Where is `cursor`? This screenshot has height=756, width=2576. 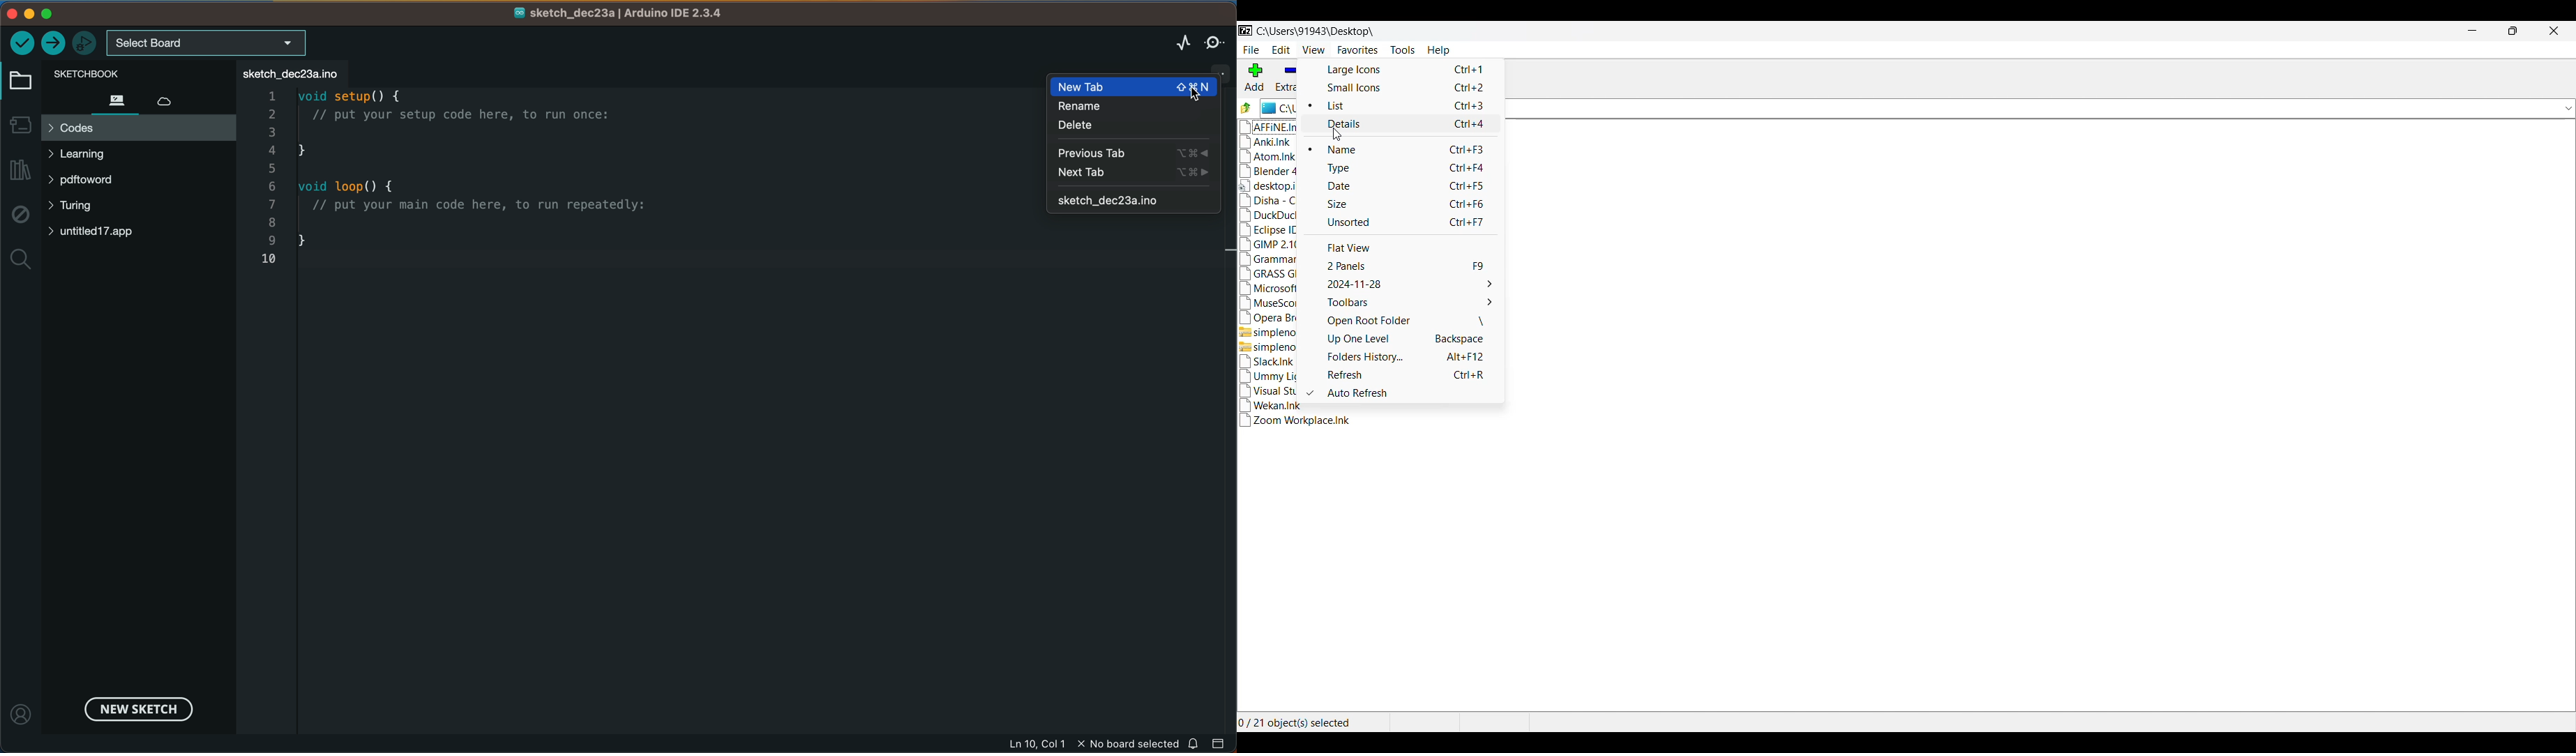
cursor is located at coordinates (1343, 135).